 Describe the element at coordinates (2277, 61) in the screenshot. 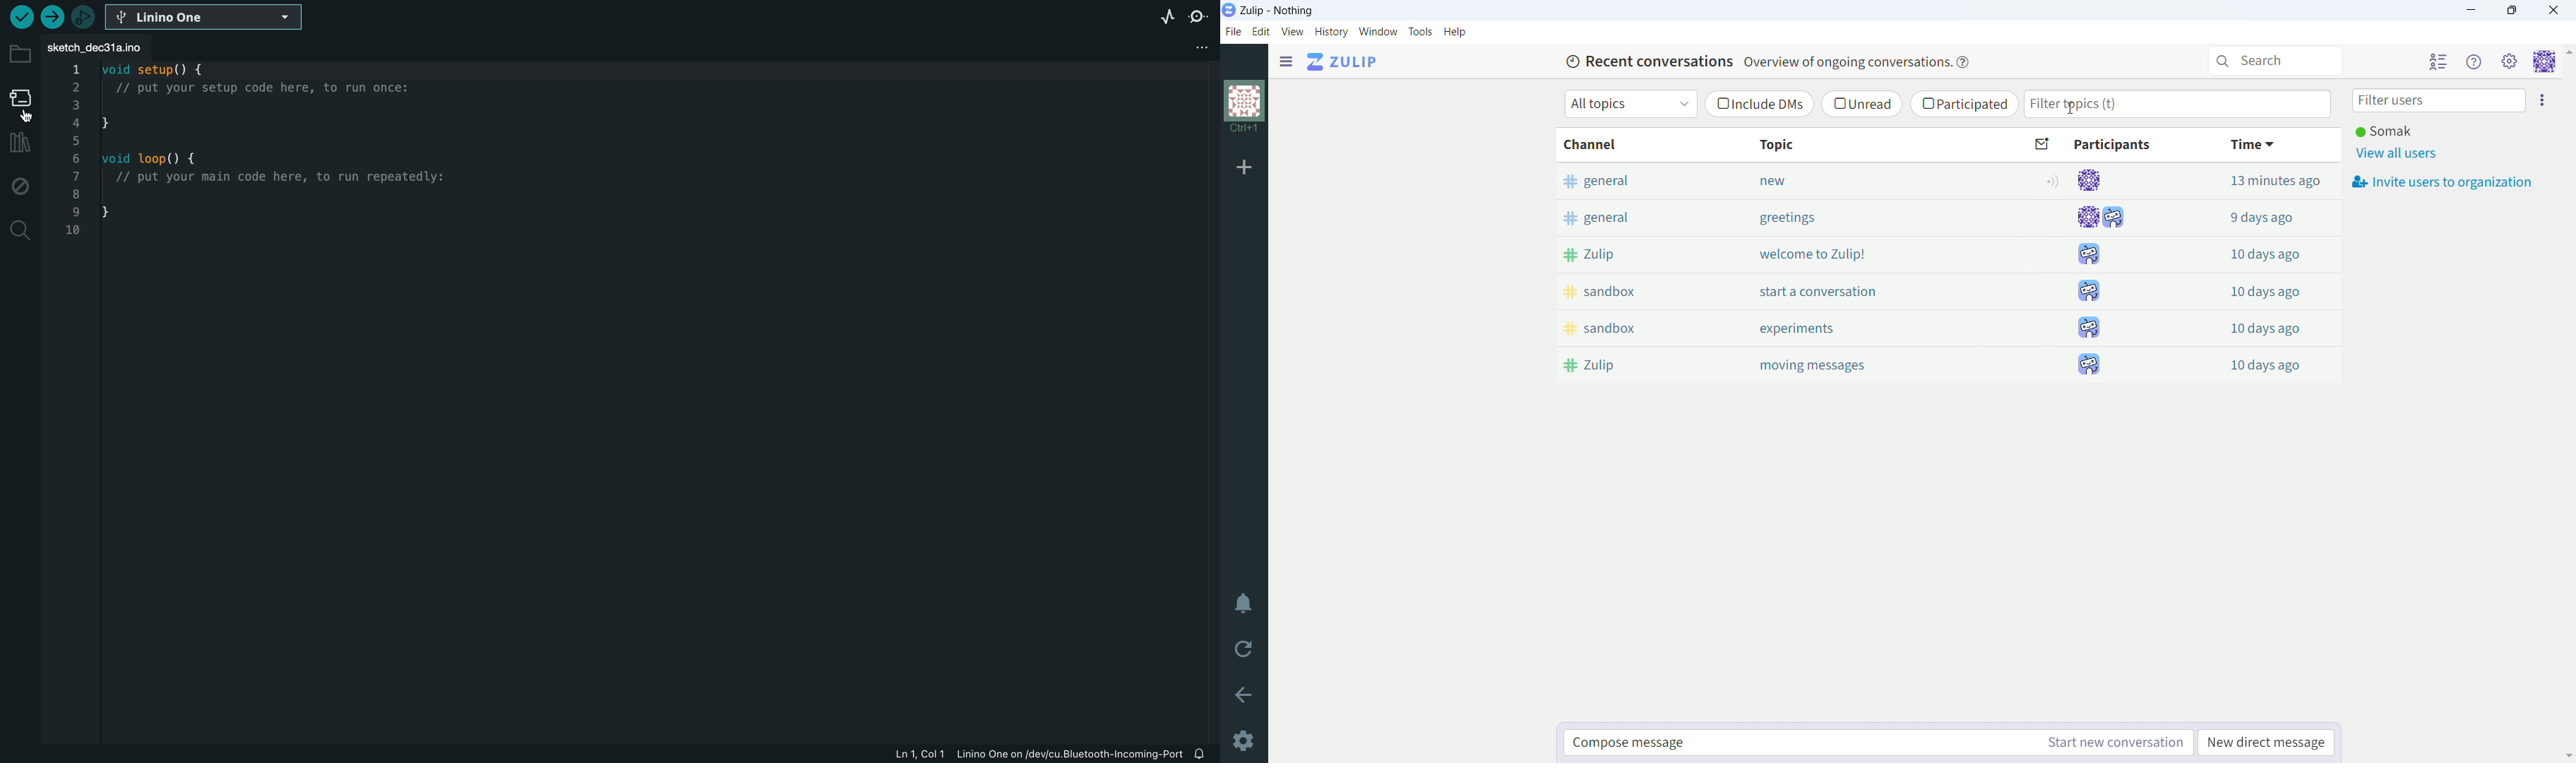

I see `search` at that location.